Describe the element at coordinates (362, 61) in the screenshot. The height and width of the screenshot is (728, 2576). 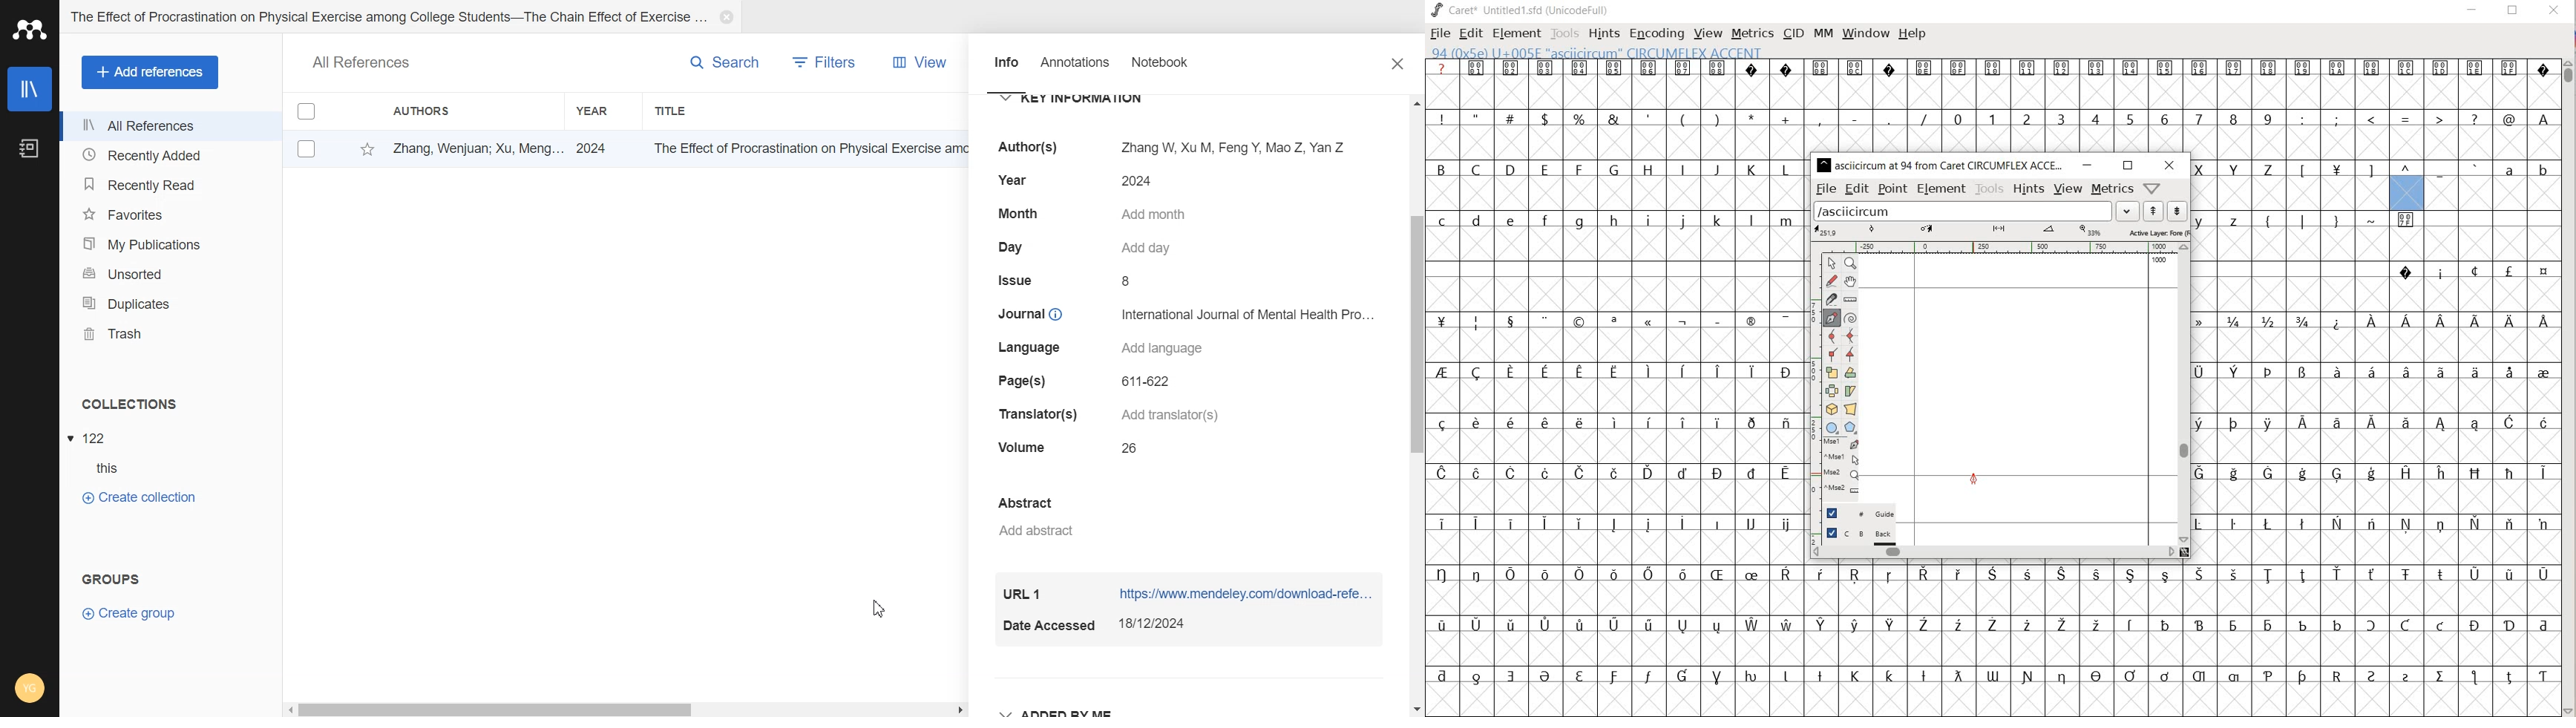
I see `Text` at that location.